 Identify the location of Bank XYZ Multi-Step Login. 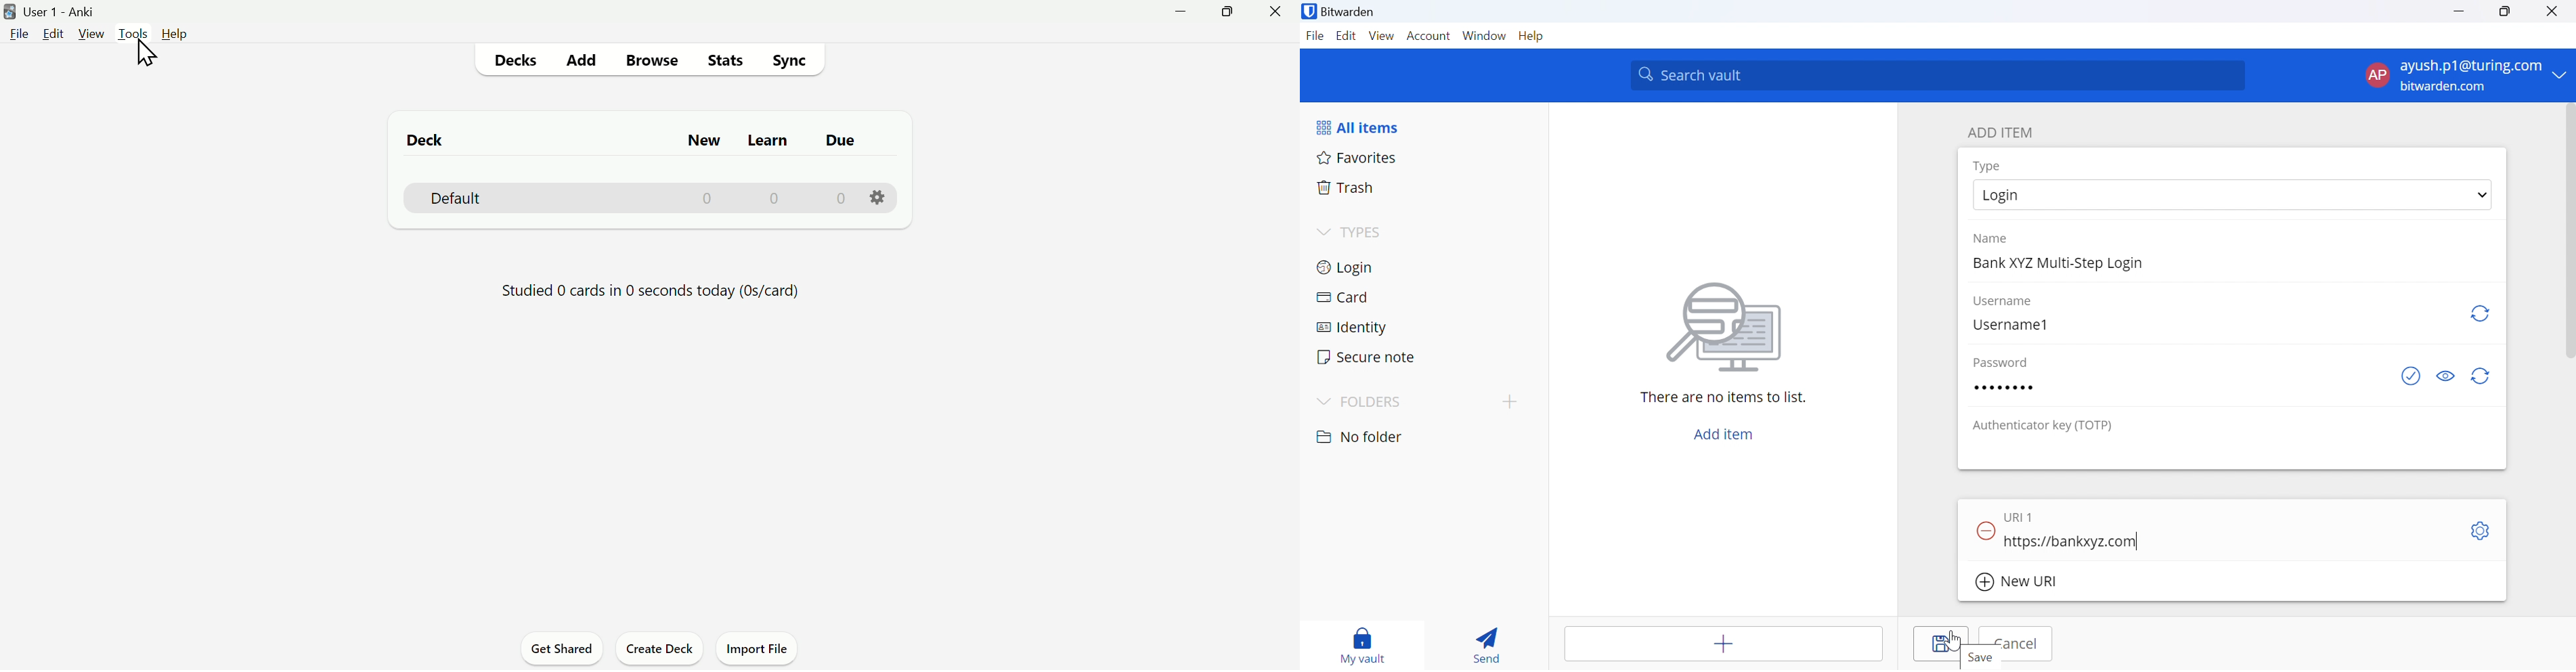
(2060, 264).